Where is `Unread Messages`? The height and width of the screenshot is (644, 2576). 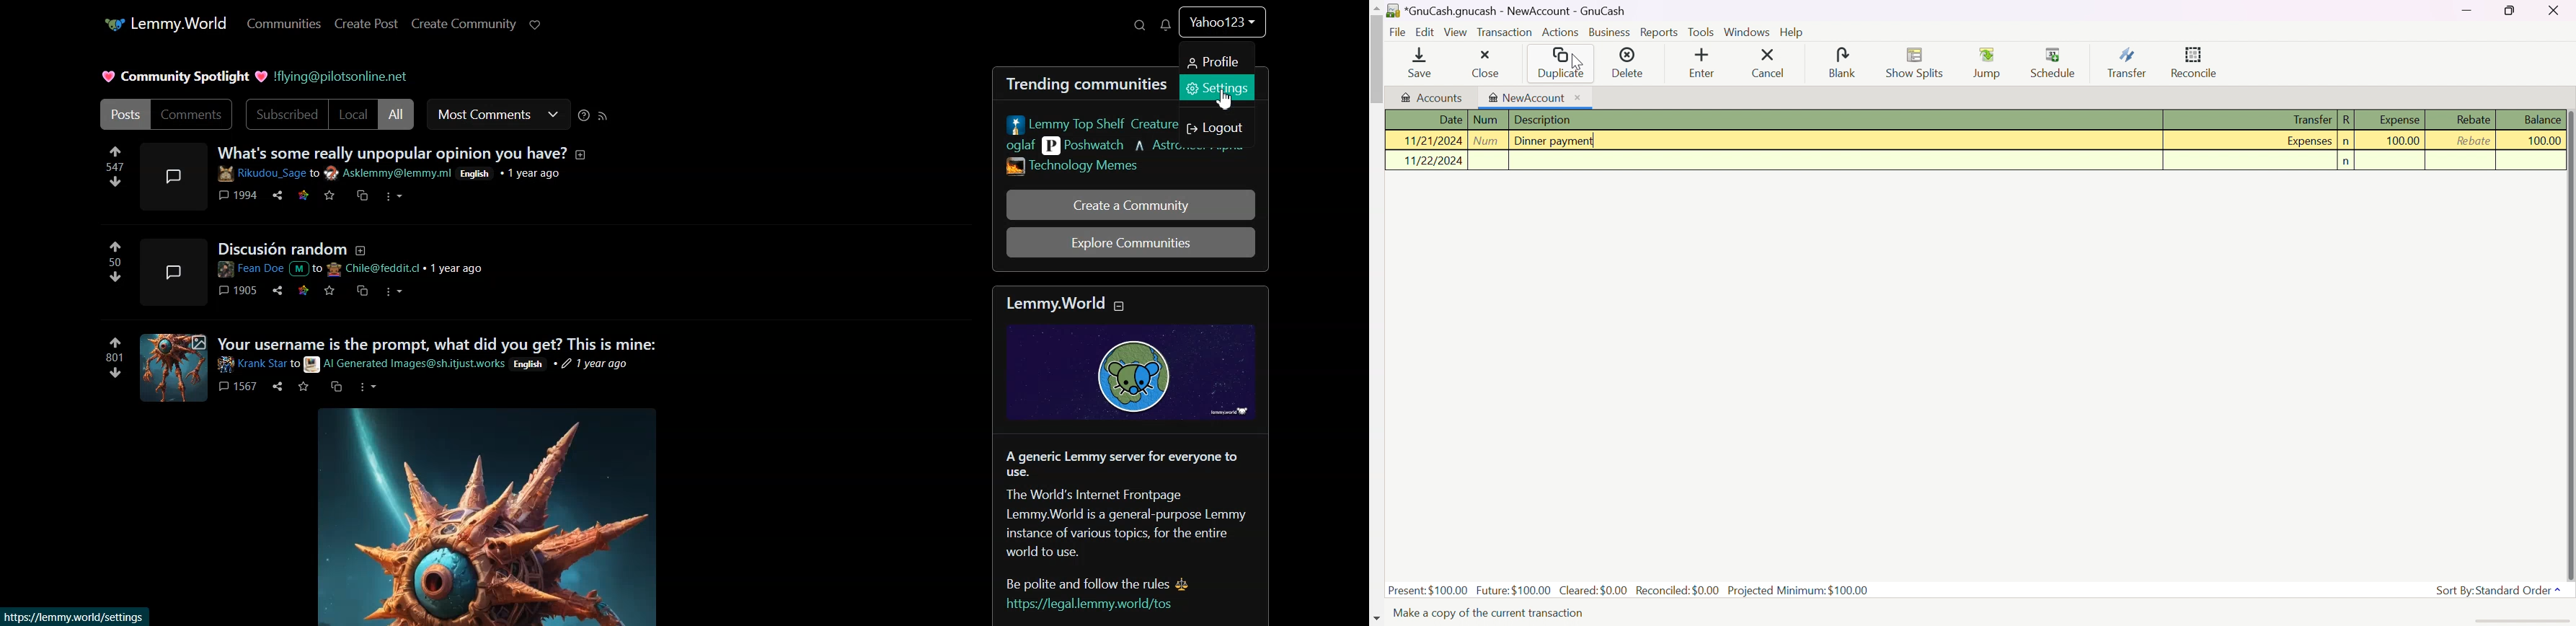 Unread Messages is located at coordinates (1164, 25).